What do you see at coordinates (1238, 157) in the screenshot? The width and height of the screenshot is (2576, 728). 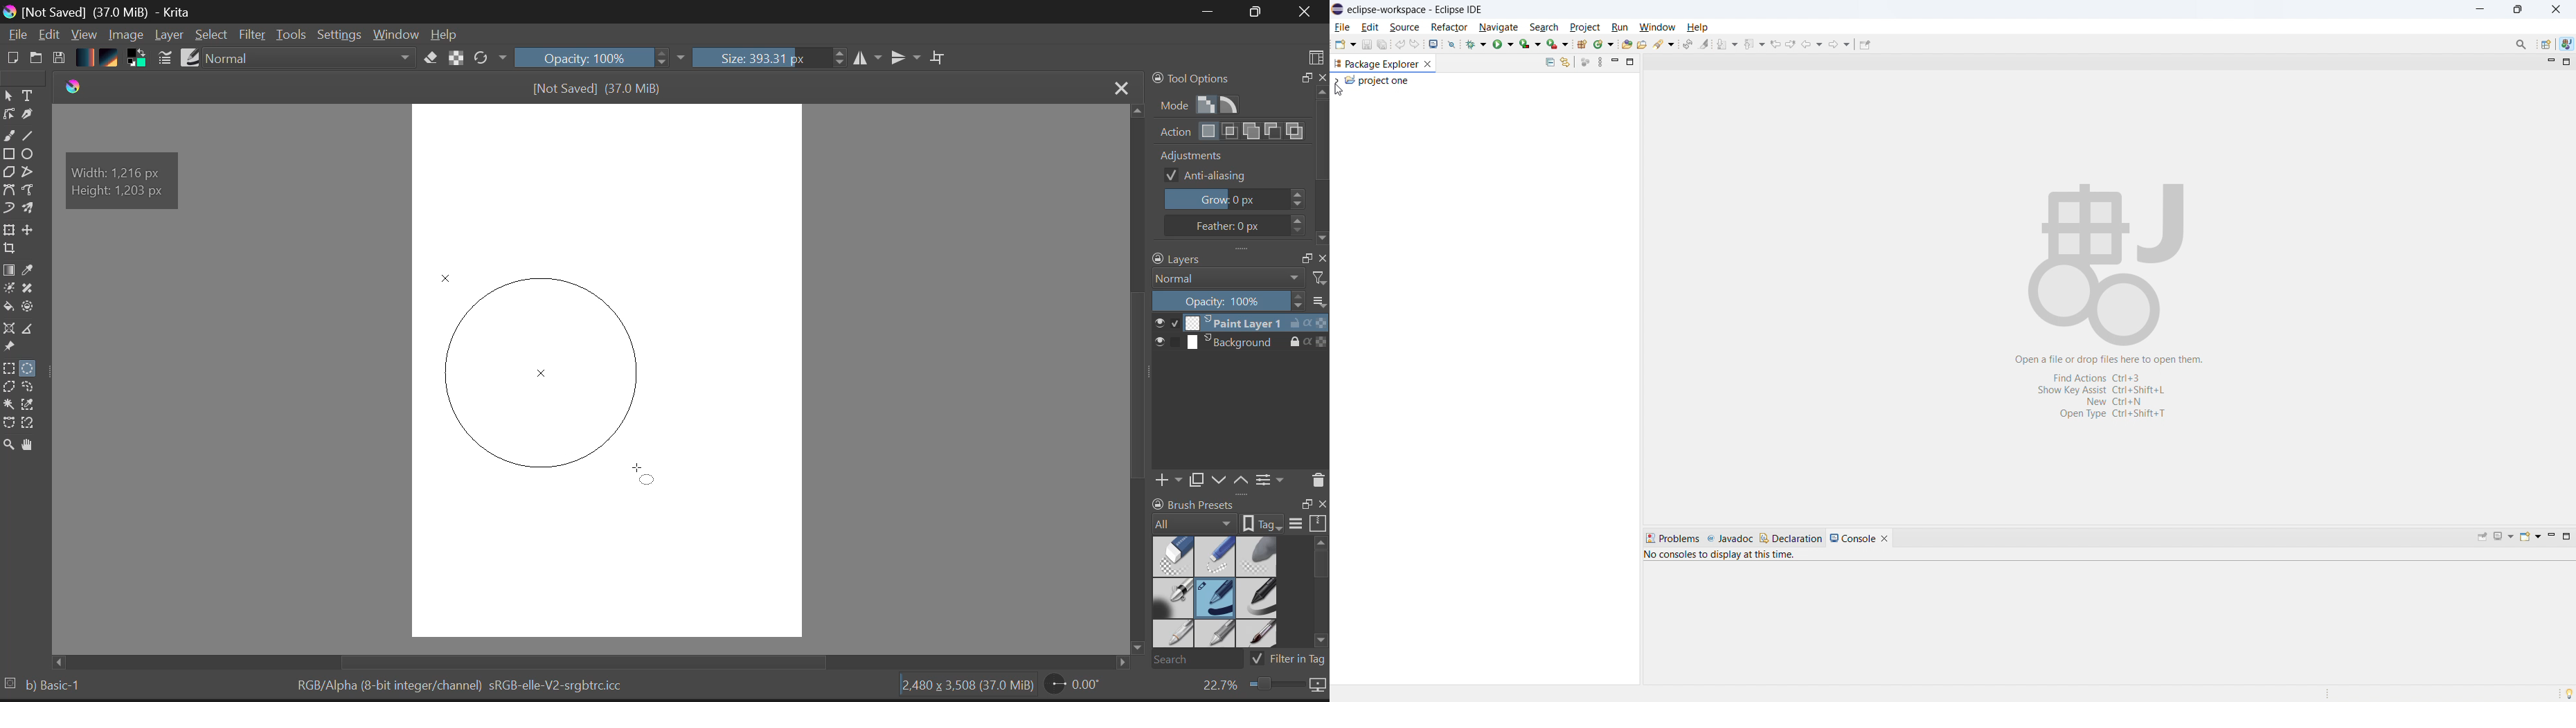 I see `Tools Options Docker` at bounding box center [1238, 157].